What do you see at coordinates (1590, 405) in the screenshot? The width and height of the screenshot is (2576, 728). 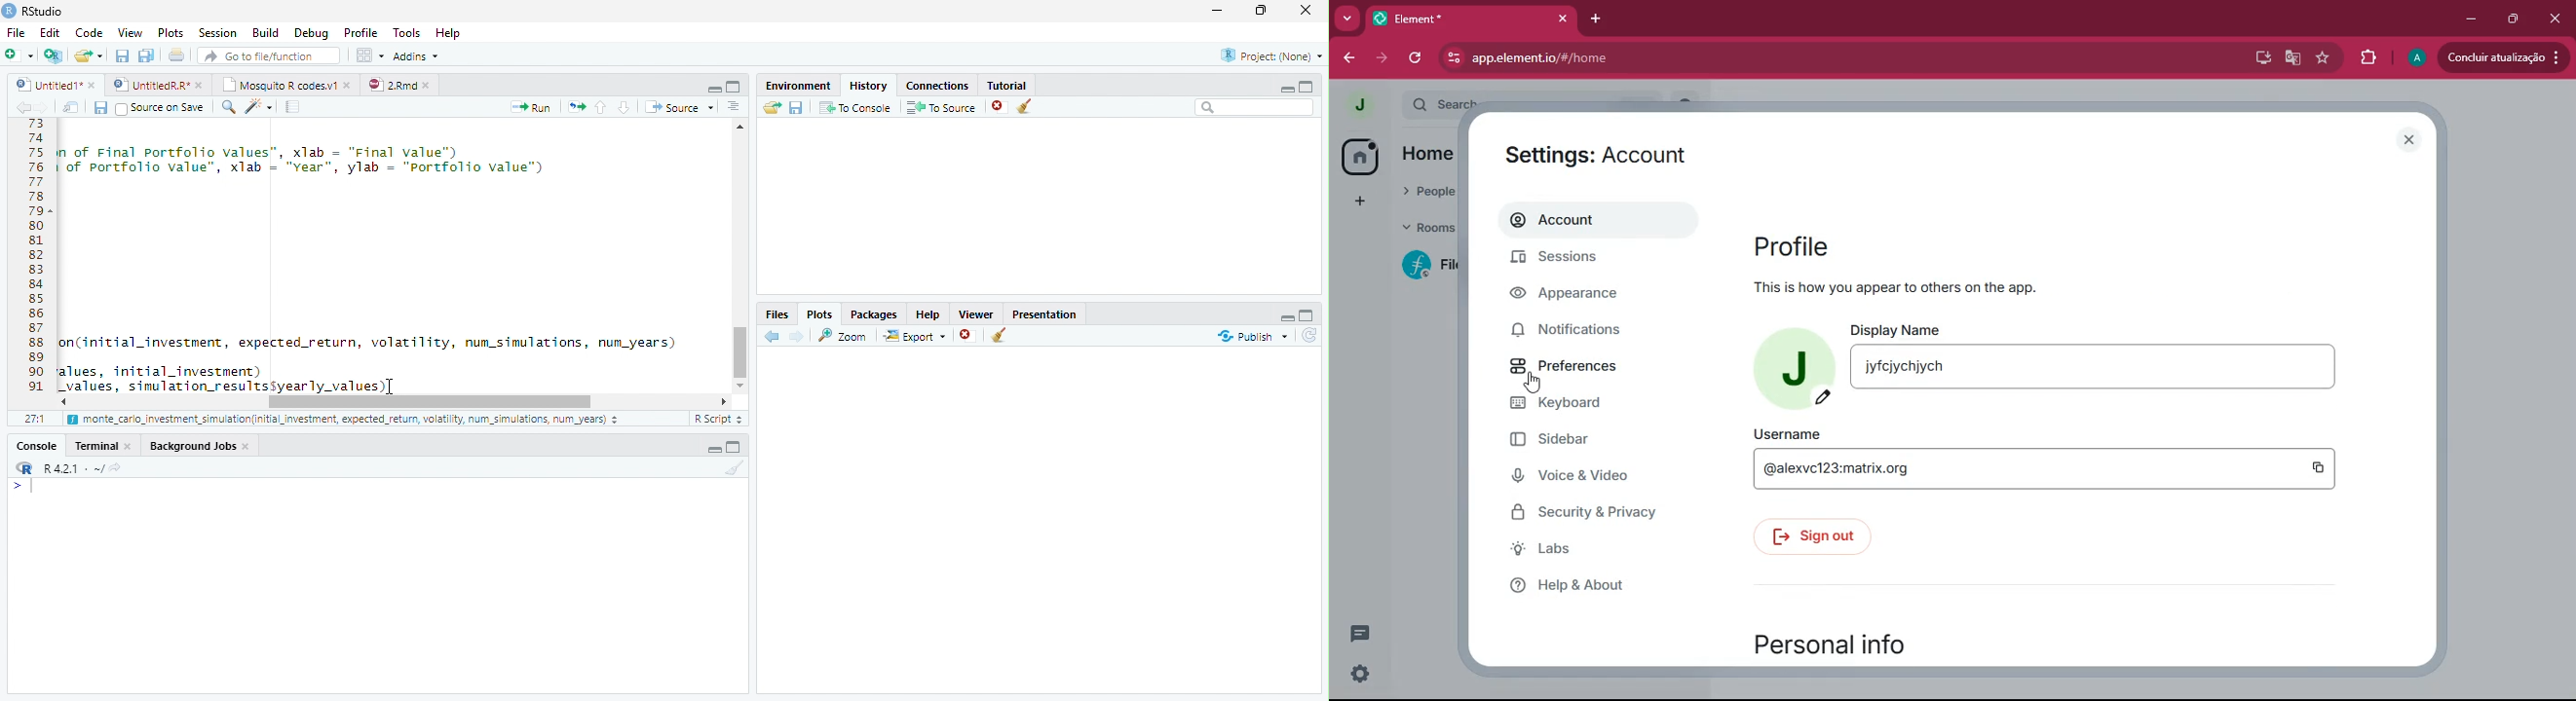 I see `keyboard` at bounding box center [1590, 405].